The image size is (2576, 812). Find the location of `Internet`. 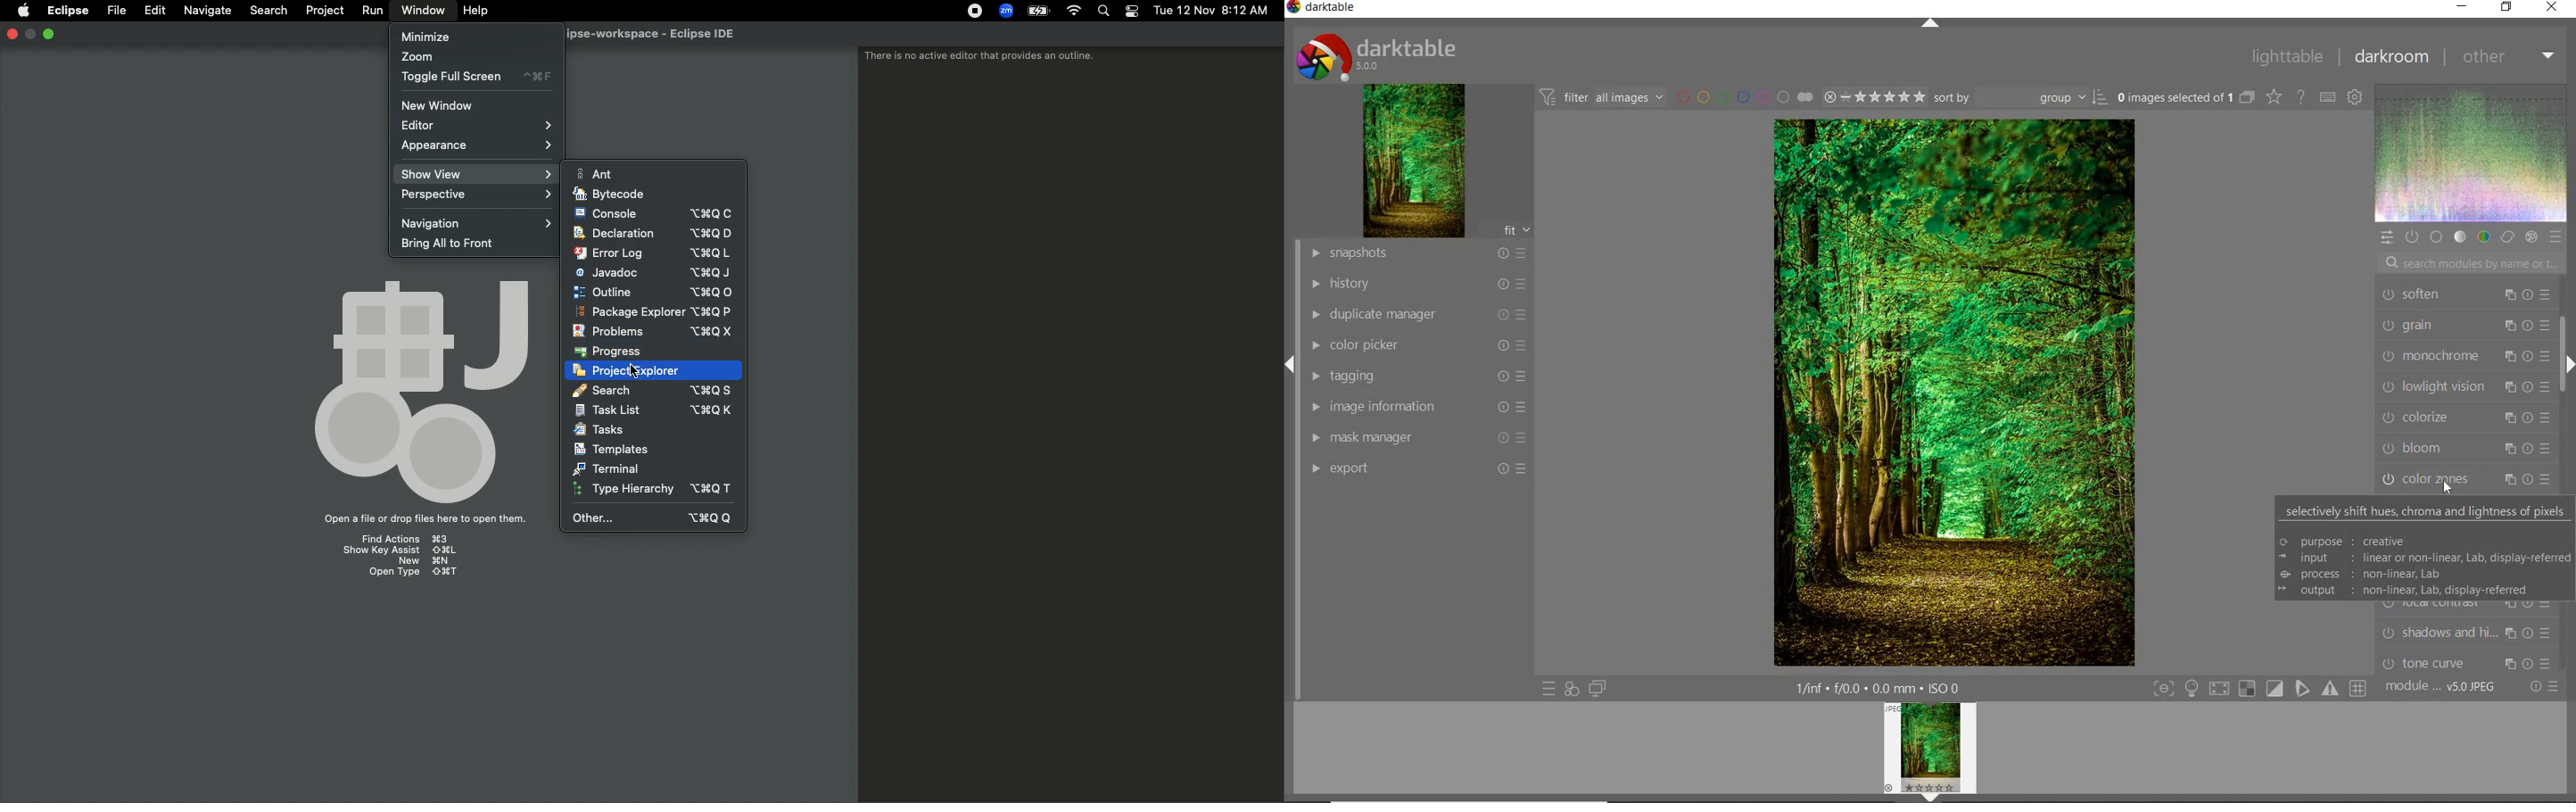

Internet is located at coordinates (1072, 12).